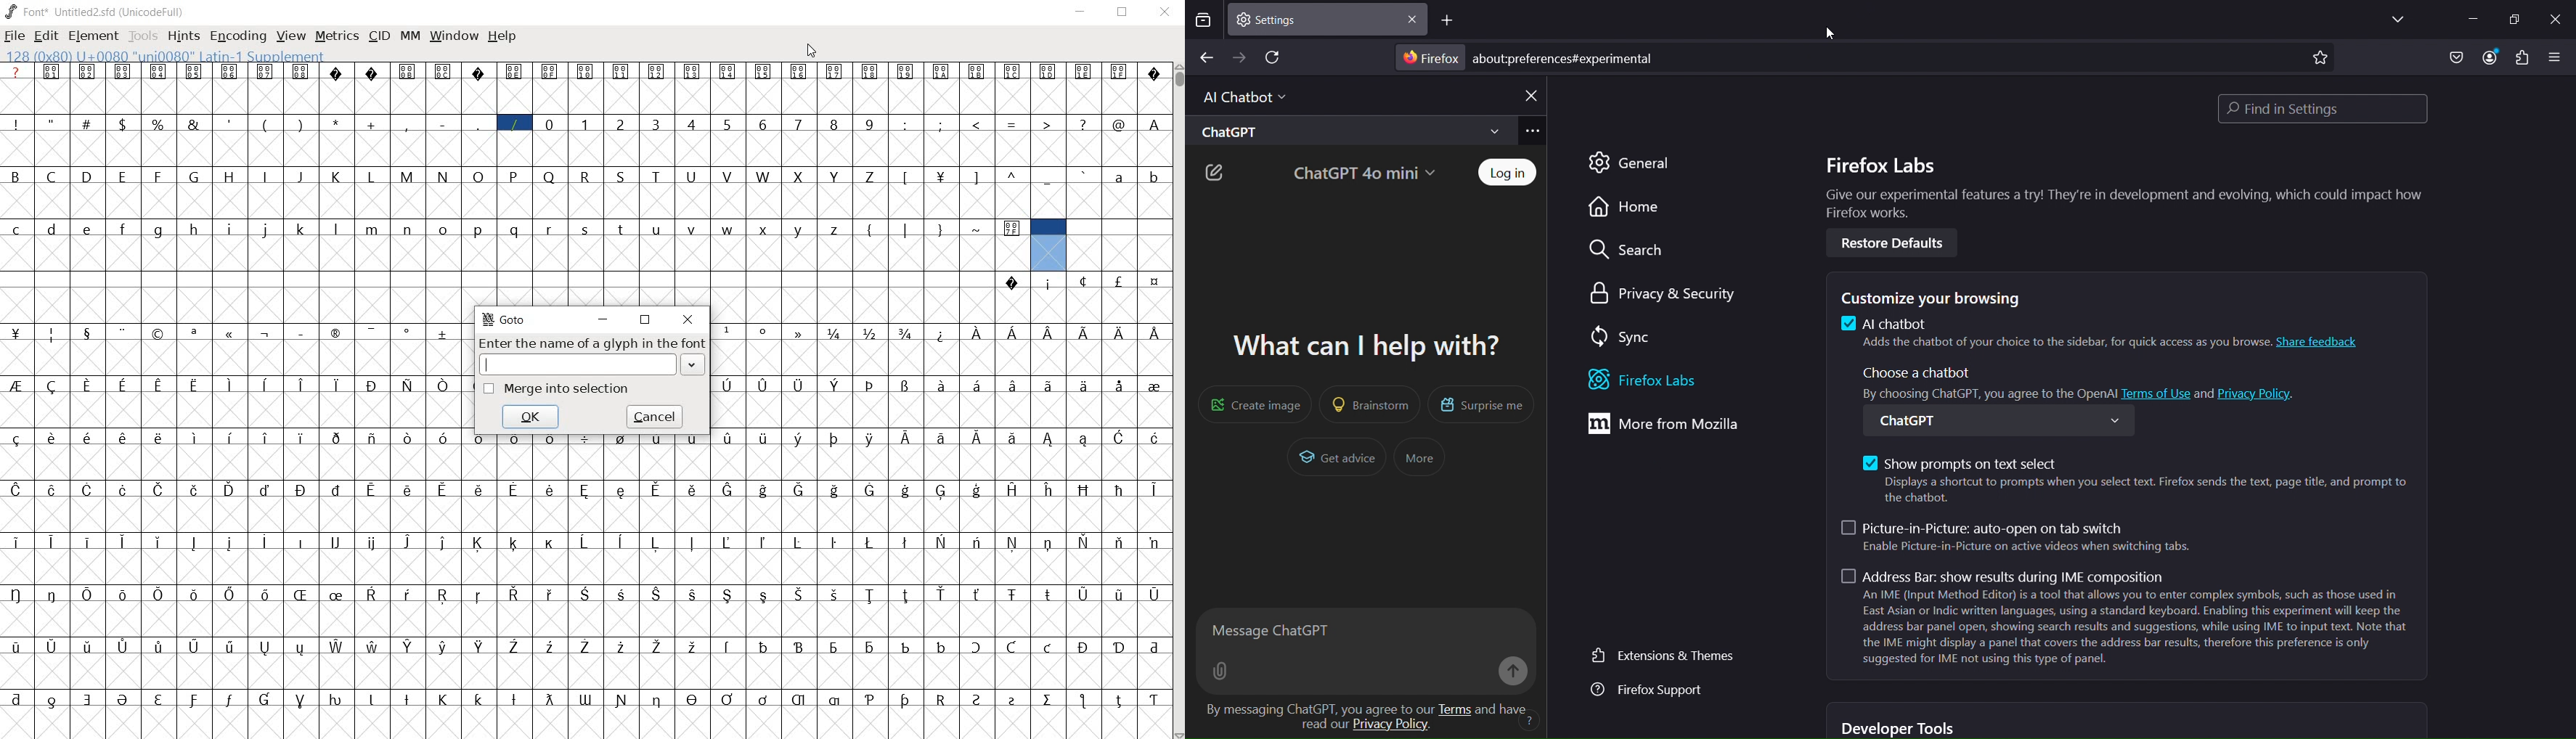 The width and height of the screenshot is (2576, 756). What do you see at coordinates (836, 72) in the screenshot?
I see `Symbol` at bounding box center [836, 72].